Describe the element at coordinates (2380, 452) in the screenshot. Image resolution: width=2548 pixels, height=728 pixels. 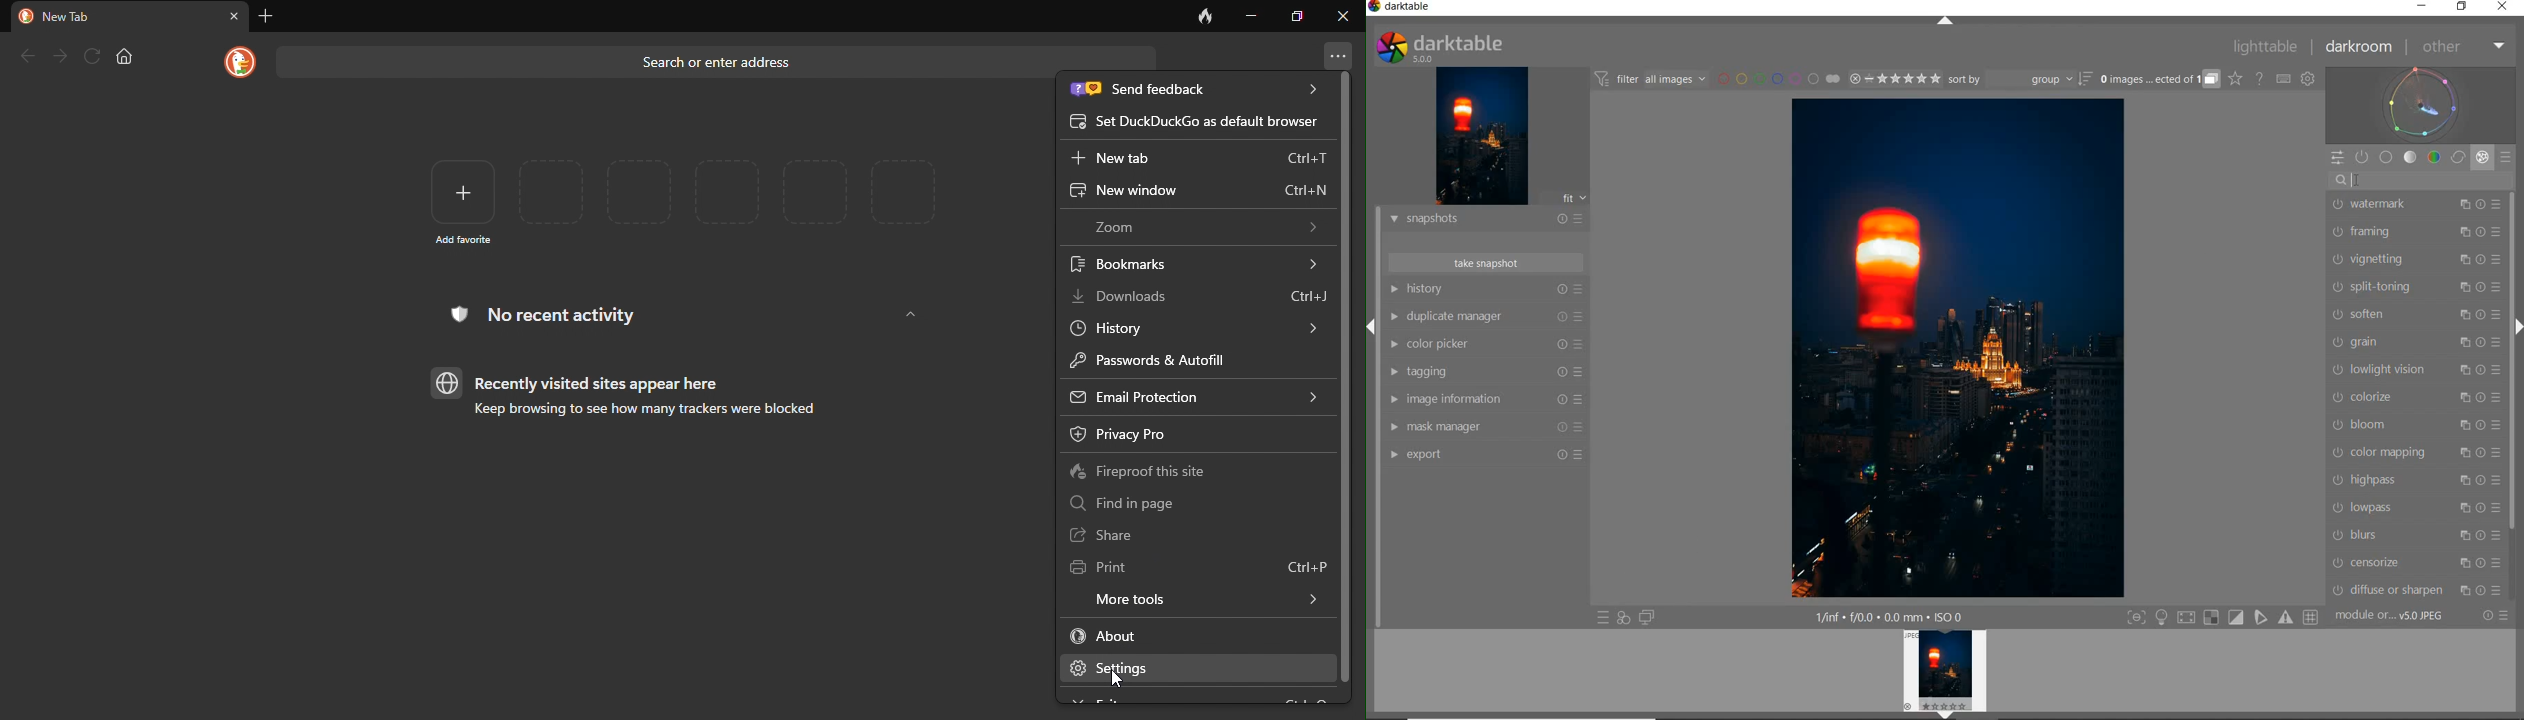
I see `COLOR AMPPING` at that location.